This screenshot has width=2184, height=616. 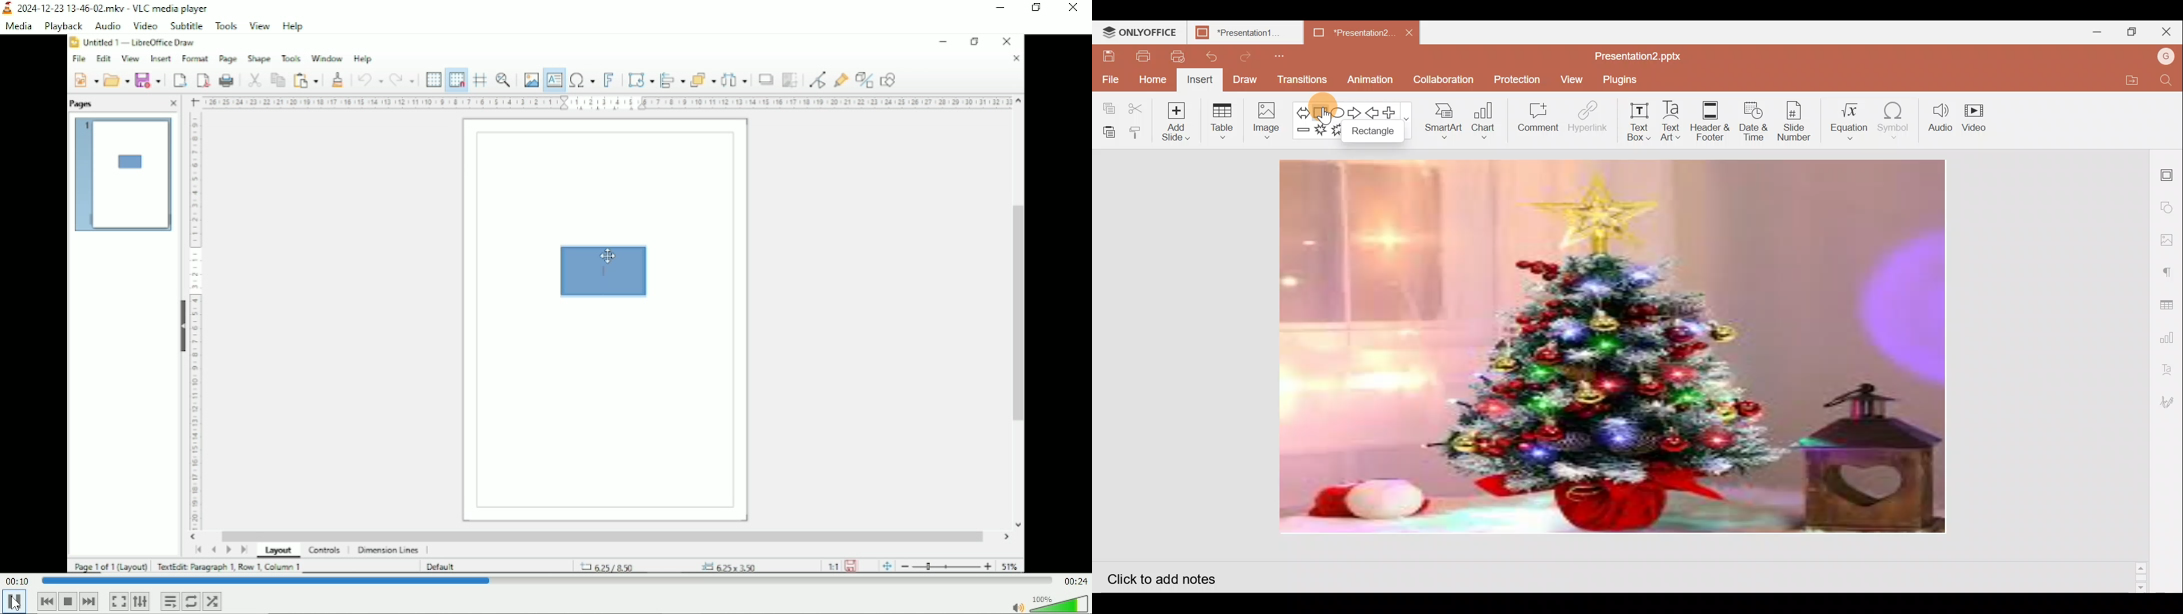 I want to click on Symbol, so click(x=1898, y=120).